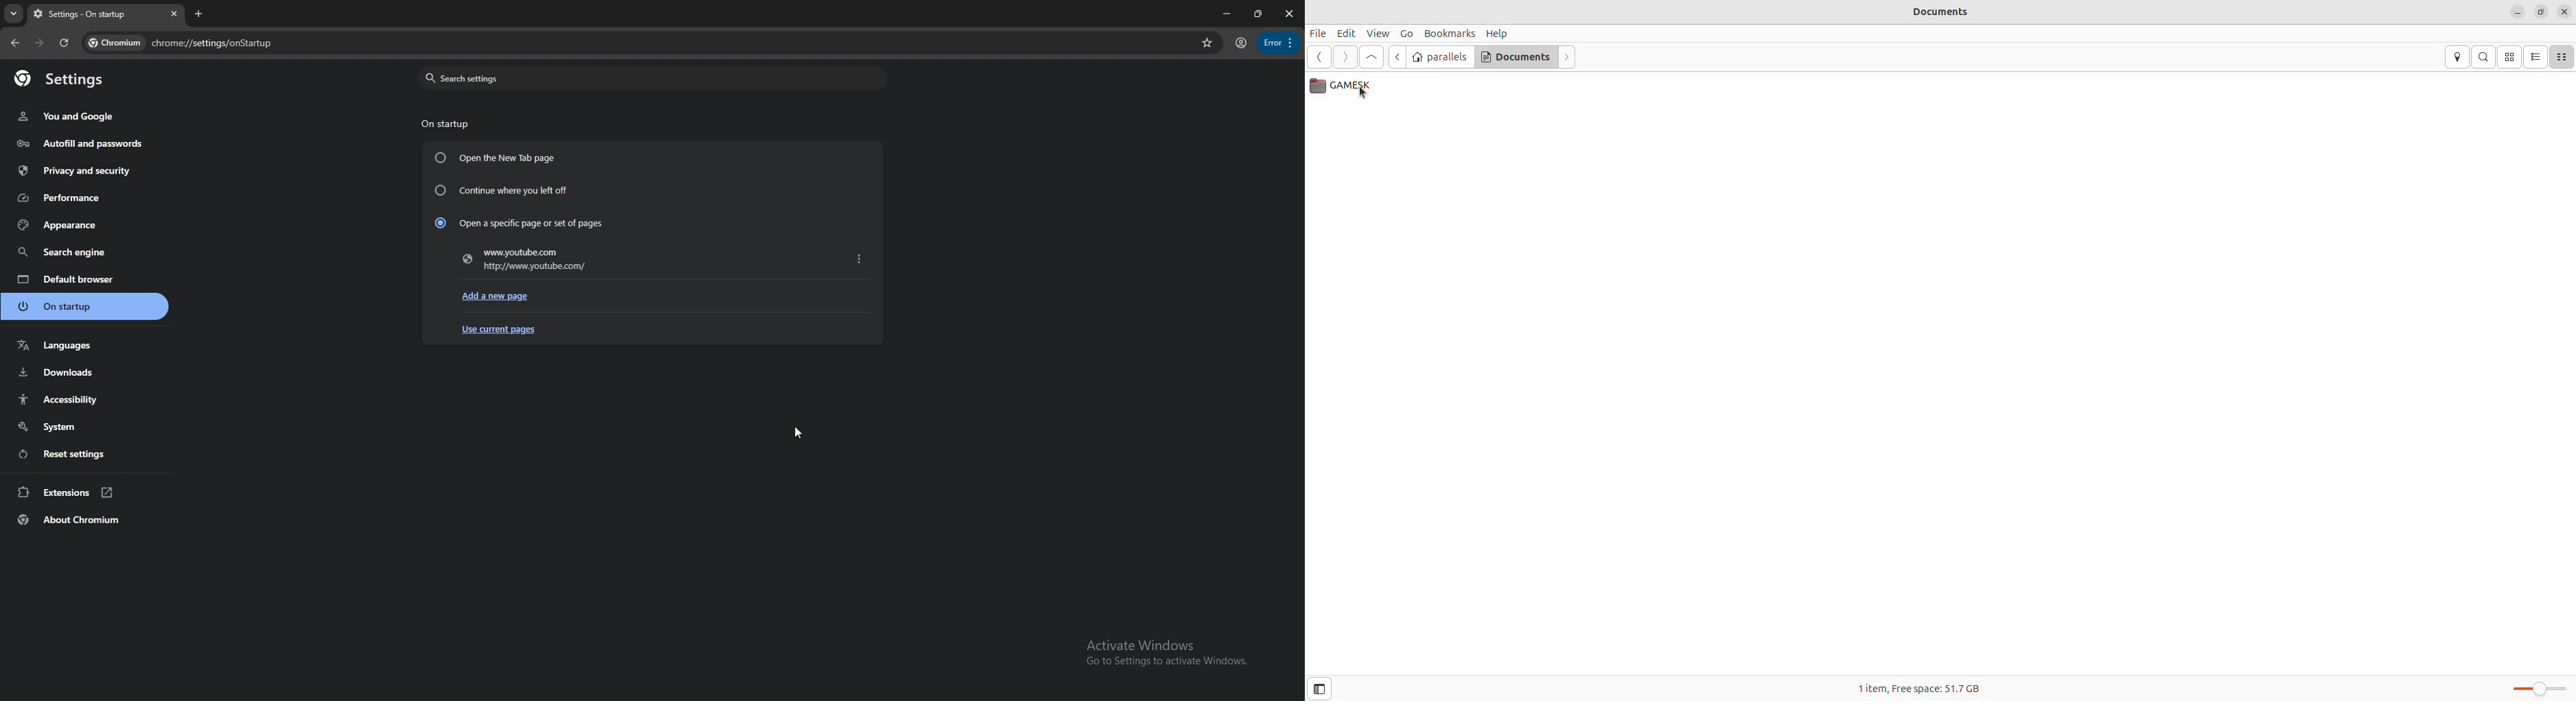 This screenshot has width=2576, height=728. What do you see at coordinates (1224, 14) in the screenshot?
I see `minimize` at bounding box center [1224, 14].